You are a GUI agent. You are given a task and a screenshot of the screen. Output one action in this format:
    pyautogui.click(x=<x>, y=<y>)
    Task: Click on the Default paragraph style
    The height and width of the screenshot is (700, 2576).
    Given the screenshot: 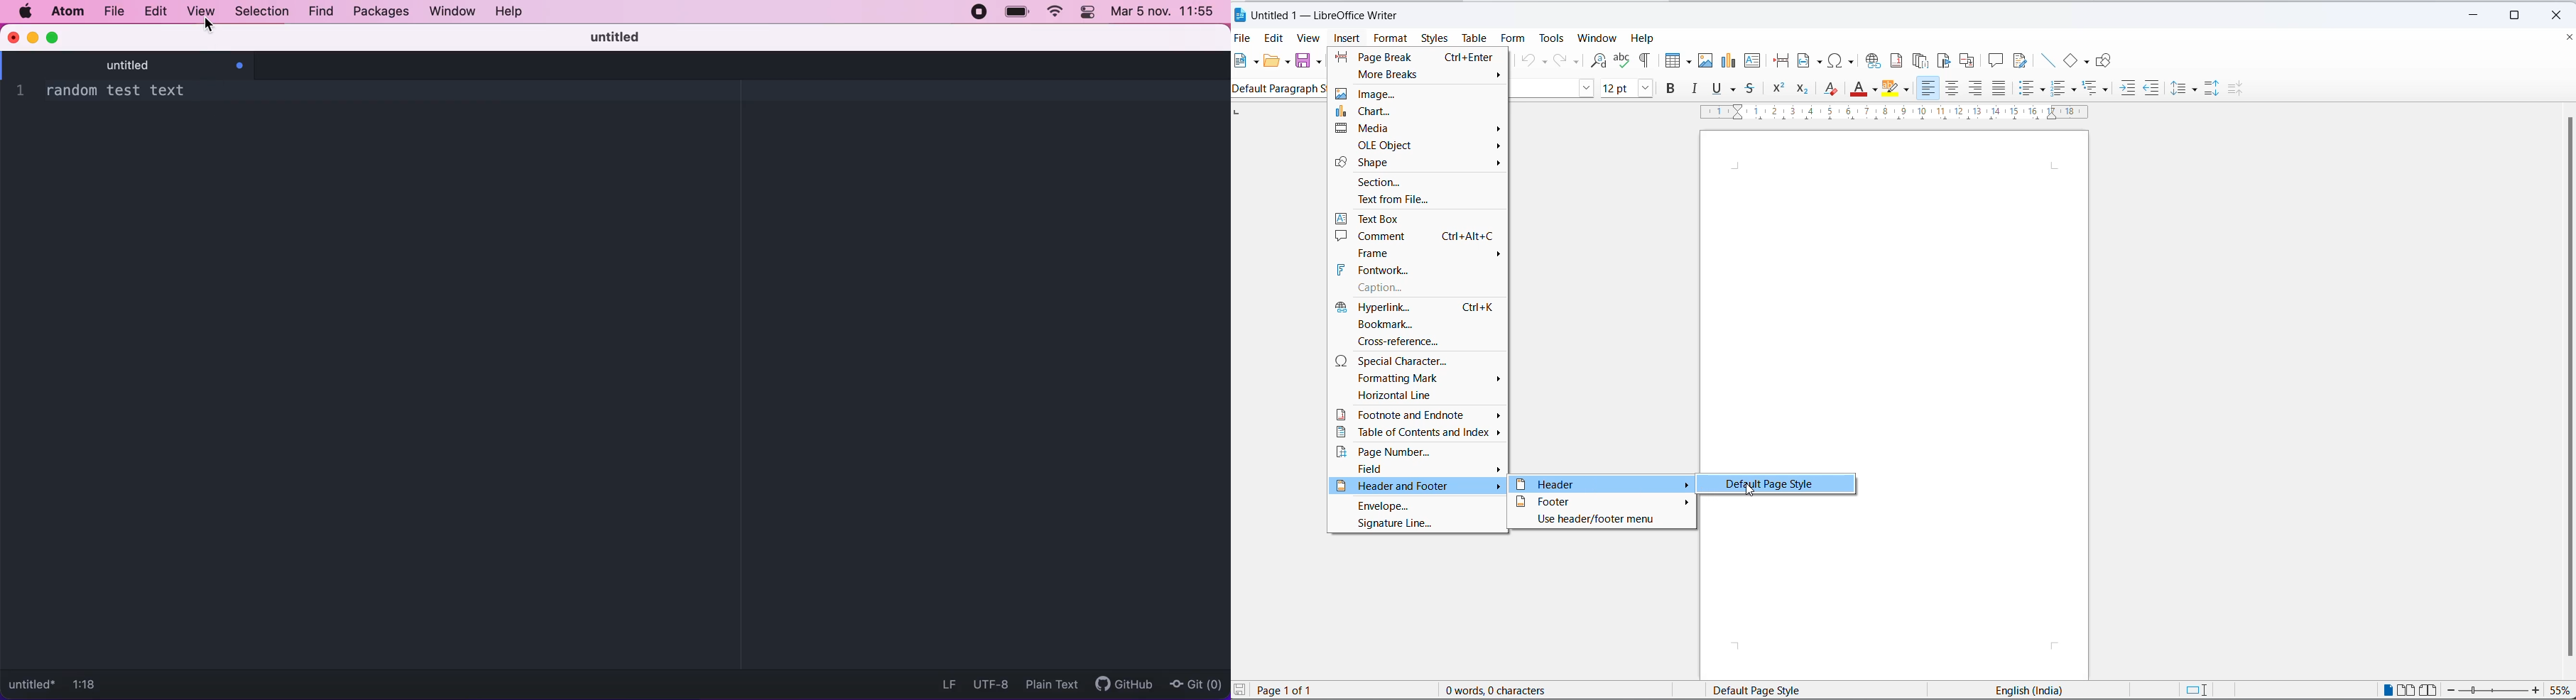 What is the action you would take?
    pyautogui.click(x=1278, y=88)
    